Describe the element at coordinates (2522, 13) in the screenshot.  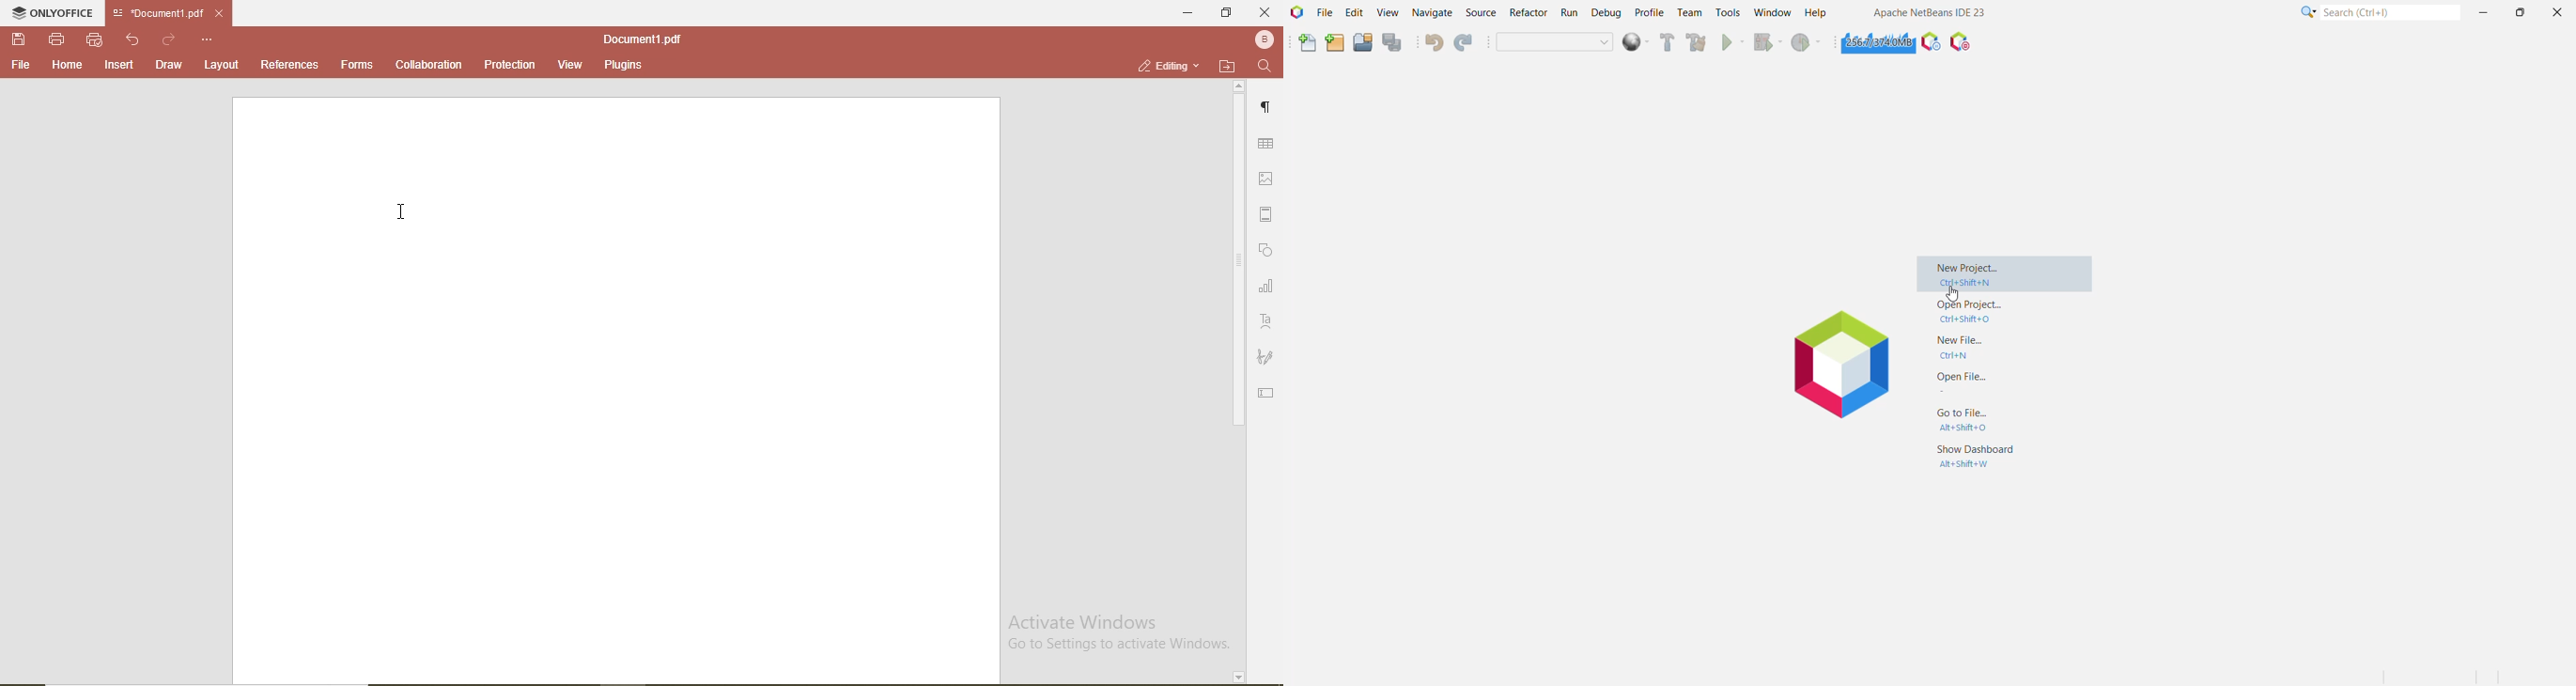
I see `Maximize` at that location.